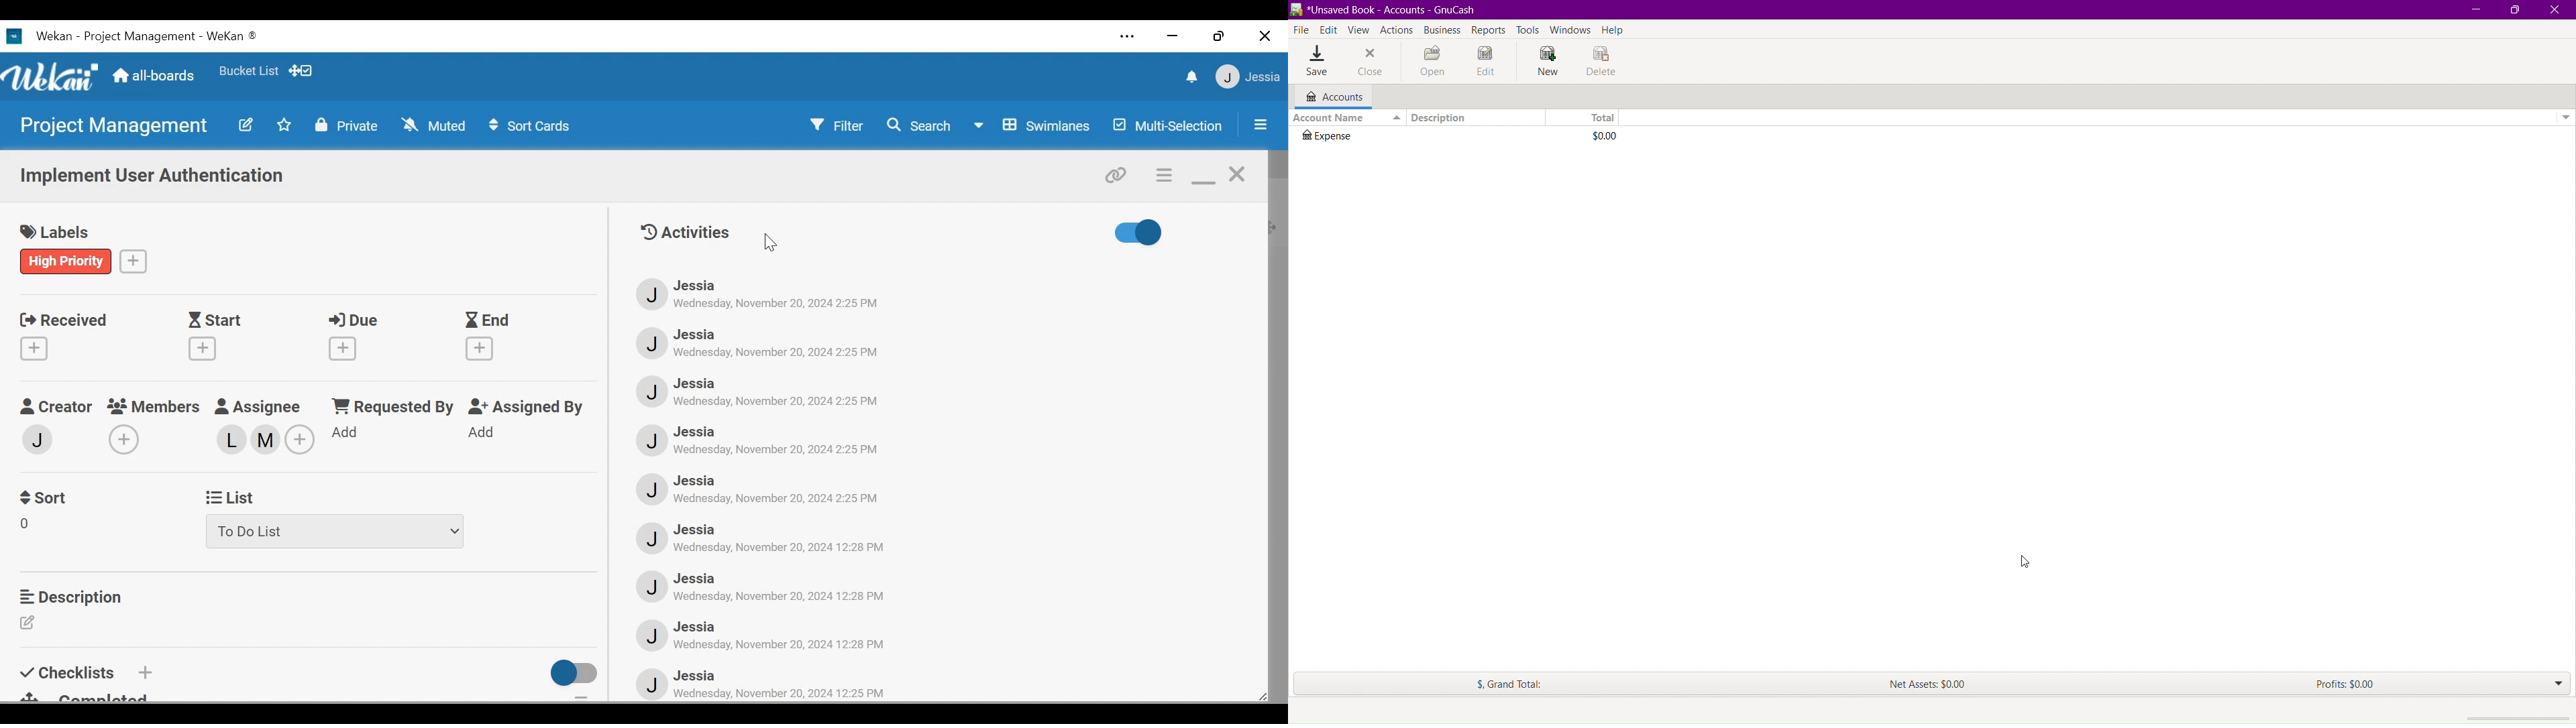  I want to click on Show desktop drag handles, so click(303, 70).